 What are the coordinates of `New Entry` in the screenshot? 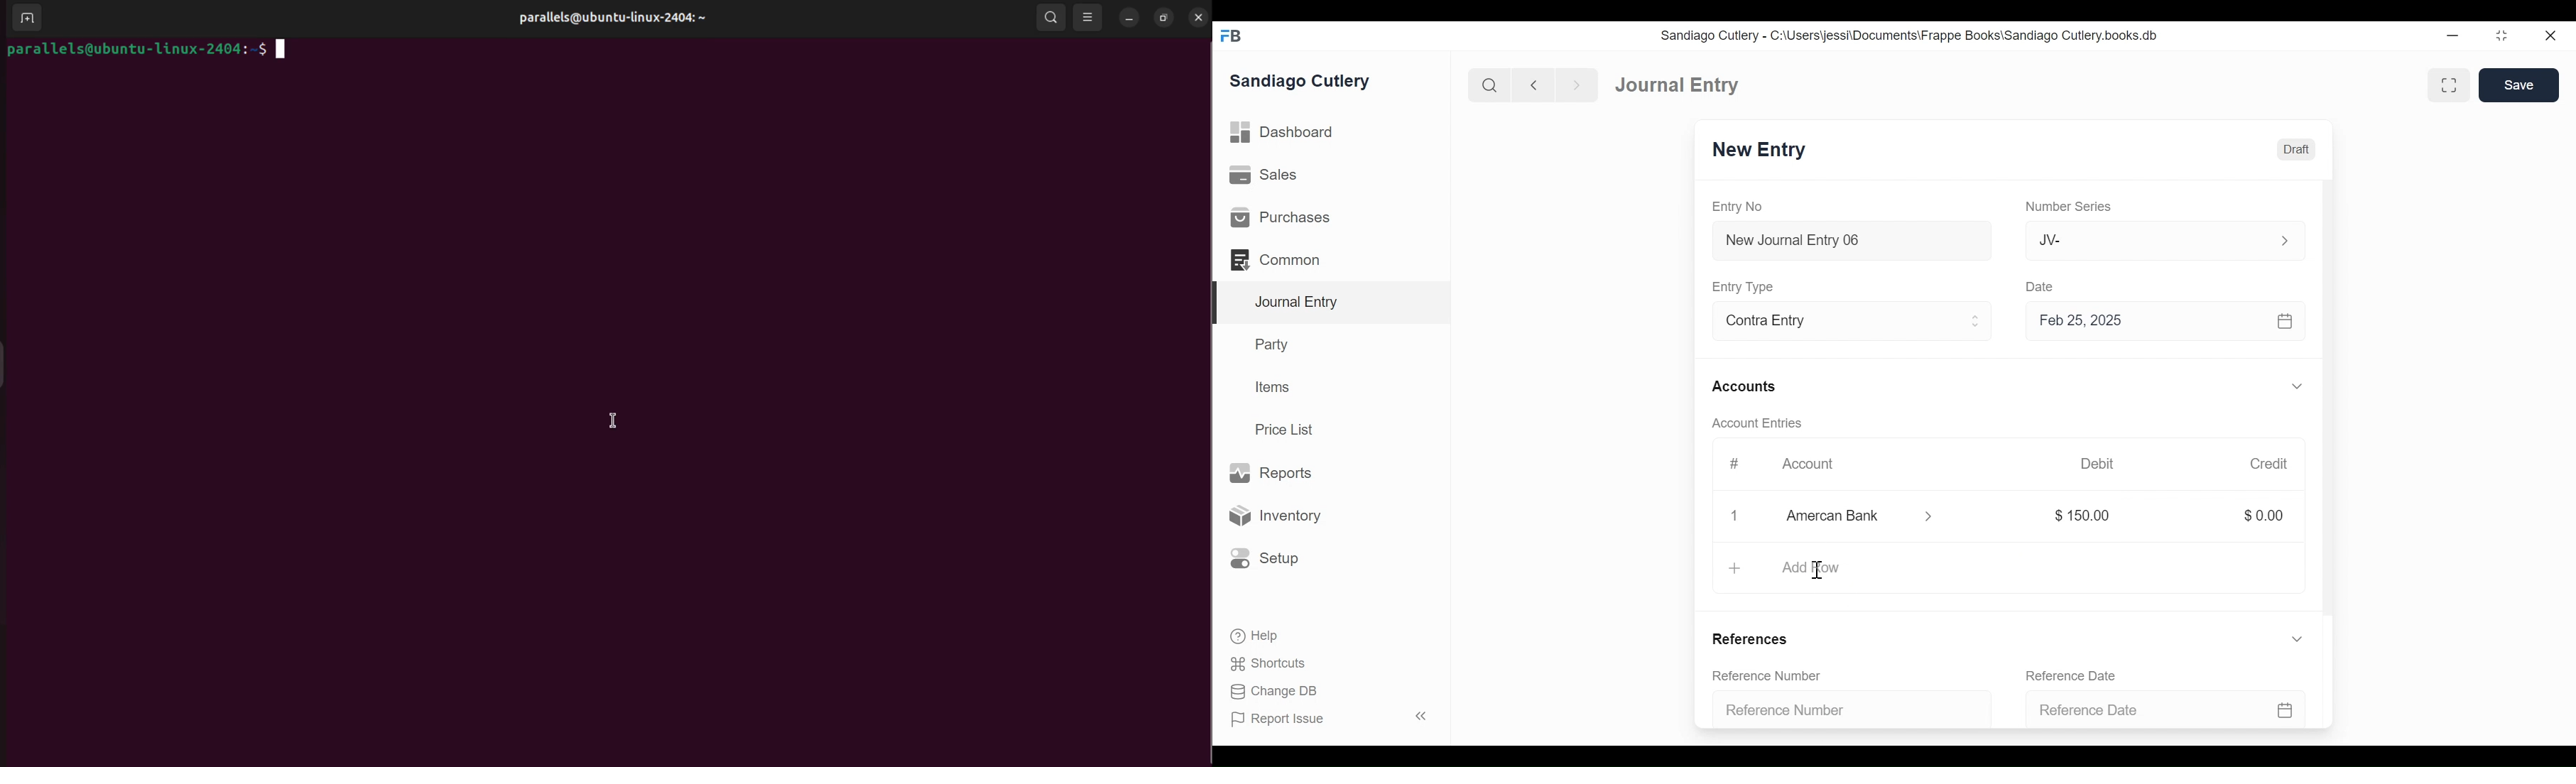 It's located at (1759, 150).